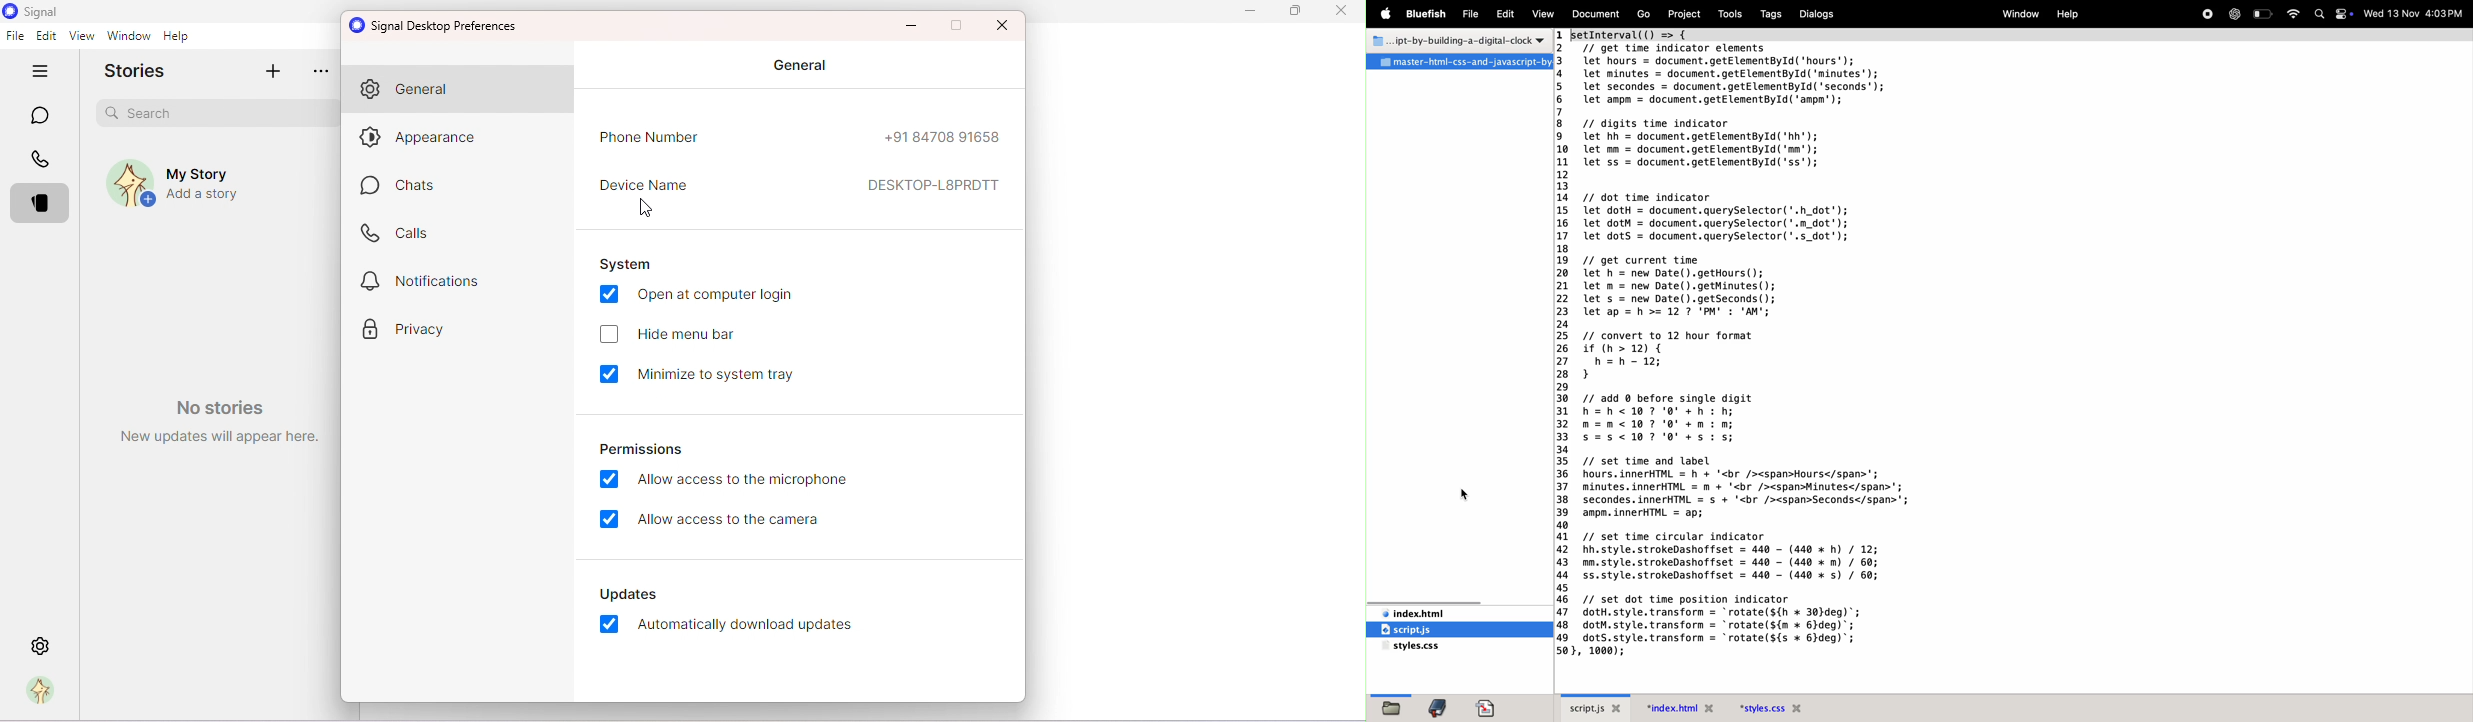  I want to click on Phone number, so click(794, 140).